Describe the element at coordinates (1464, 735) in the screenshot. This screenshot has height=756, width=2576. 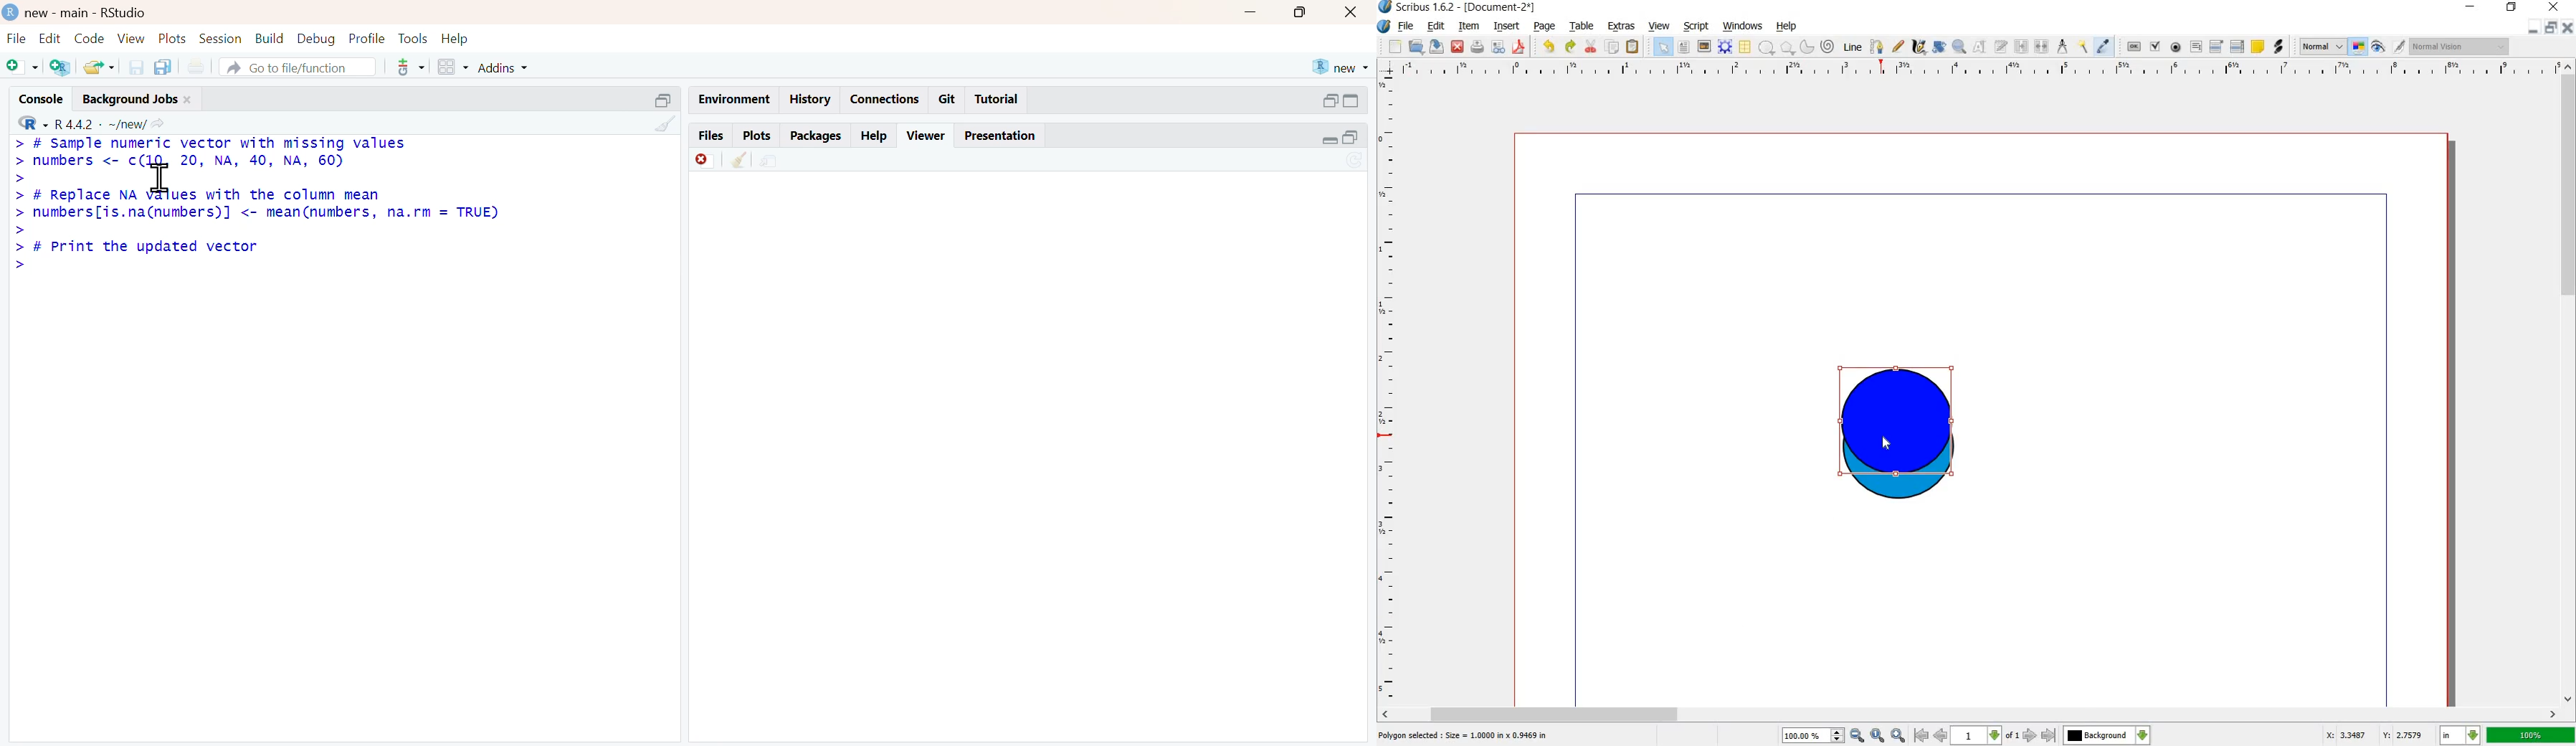
I see `Polygon selected : size = 1.0000 in x 1.9469 in` at that location.